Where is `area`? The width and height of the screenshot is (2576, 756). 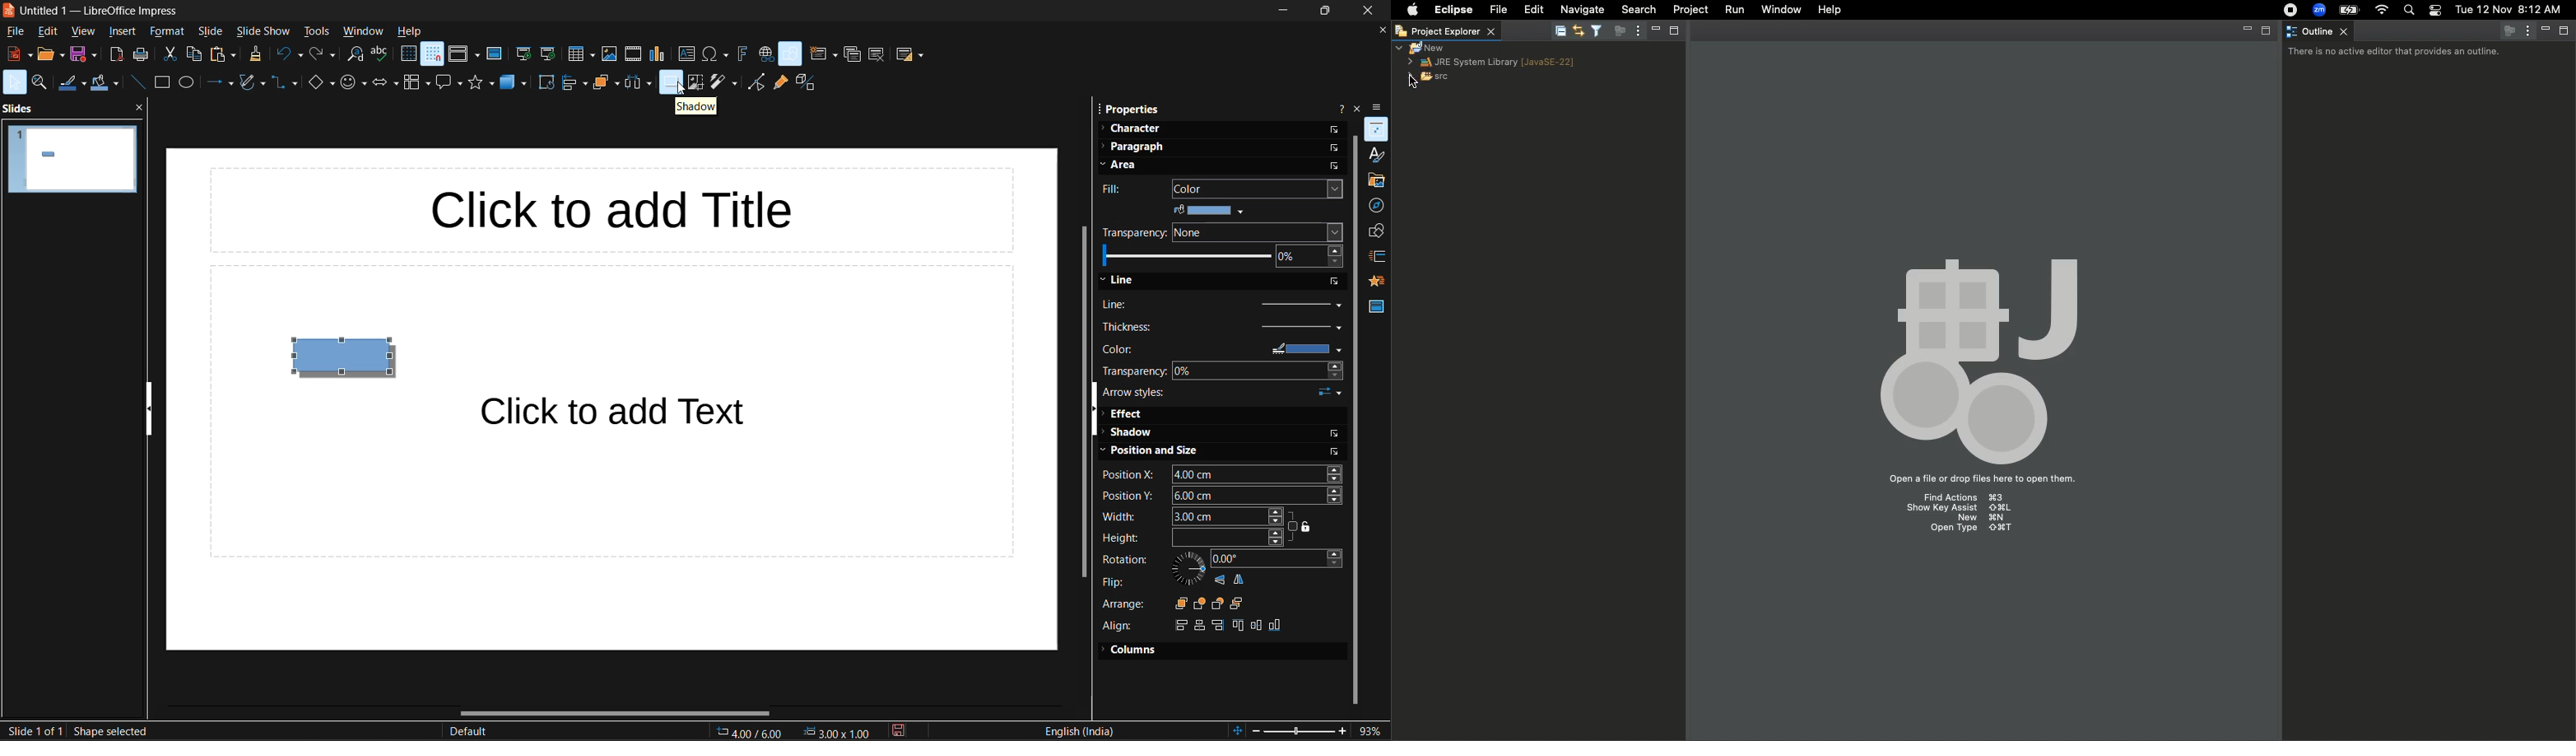 area is located at coordinates (1127, 166).